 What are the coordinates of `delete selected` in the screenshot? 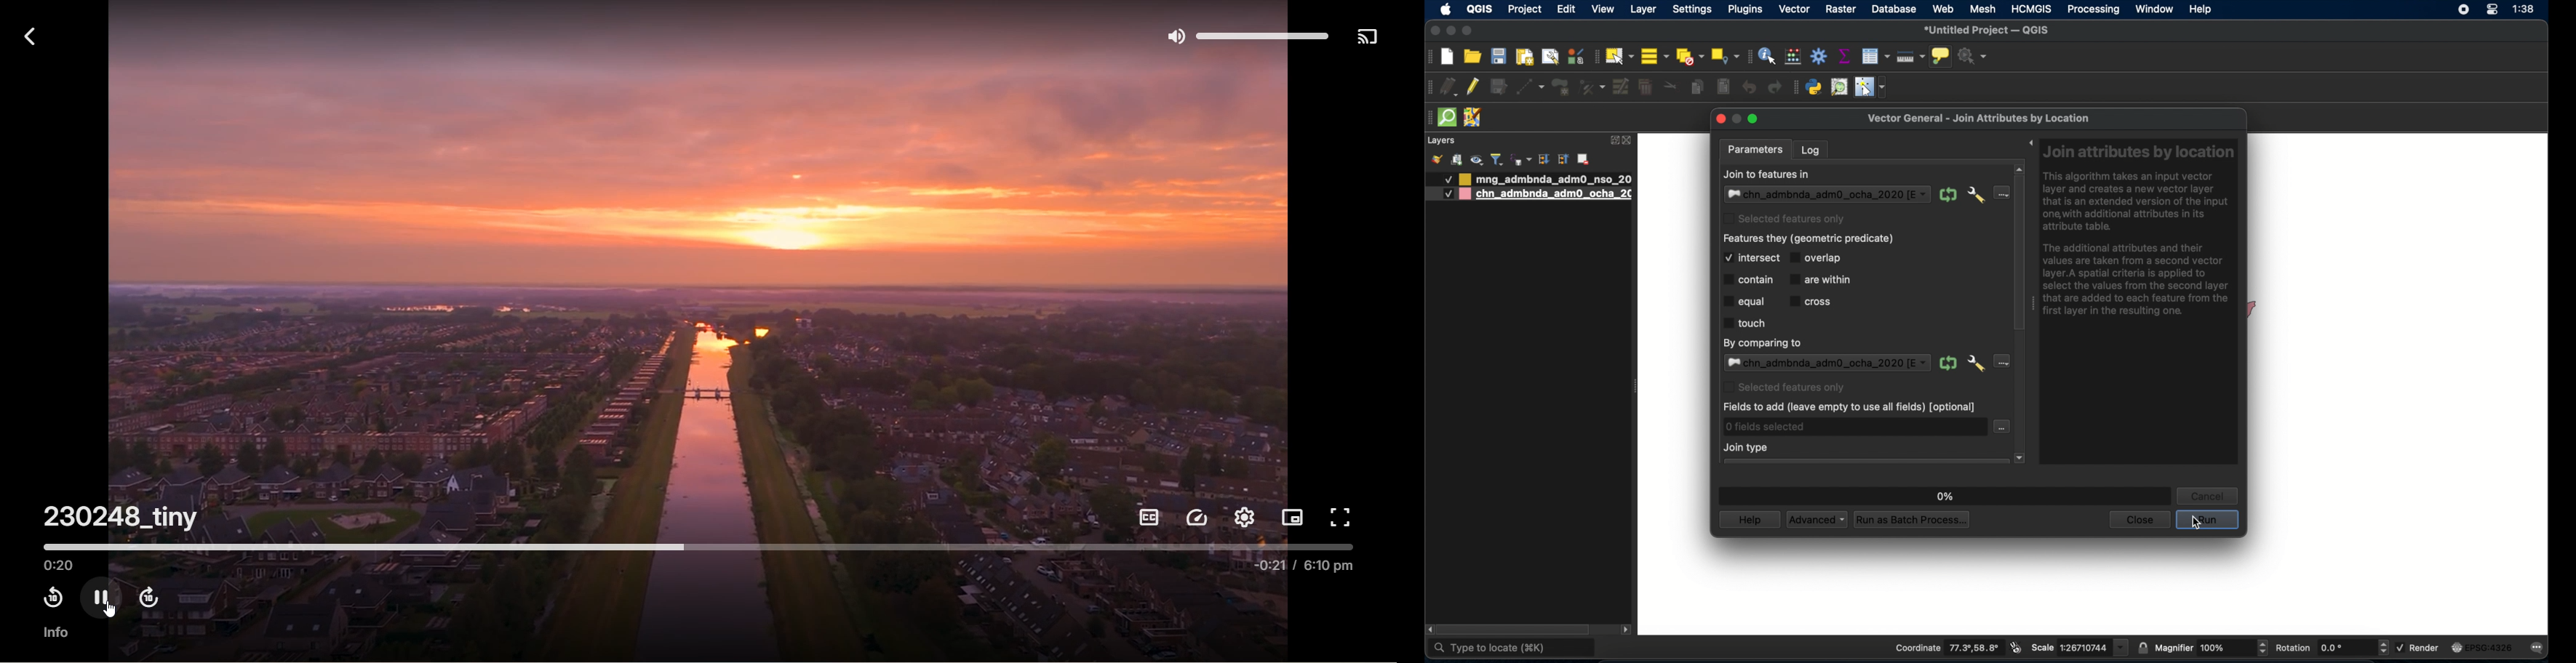 It's located at (1646, 87).